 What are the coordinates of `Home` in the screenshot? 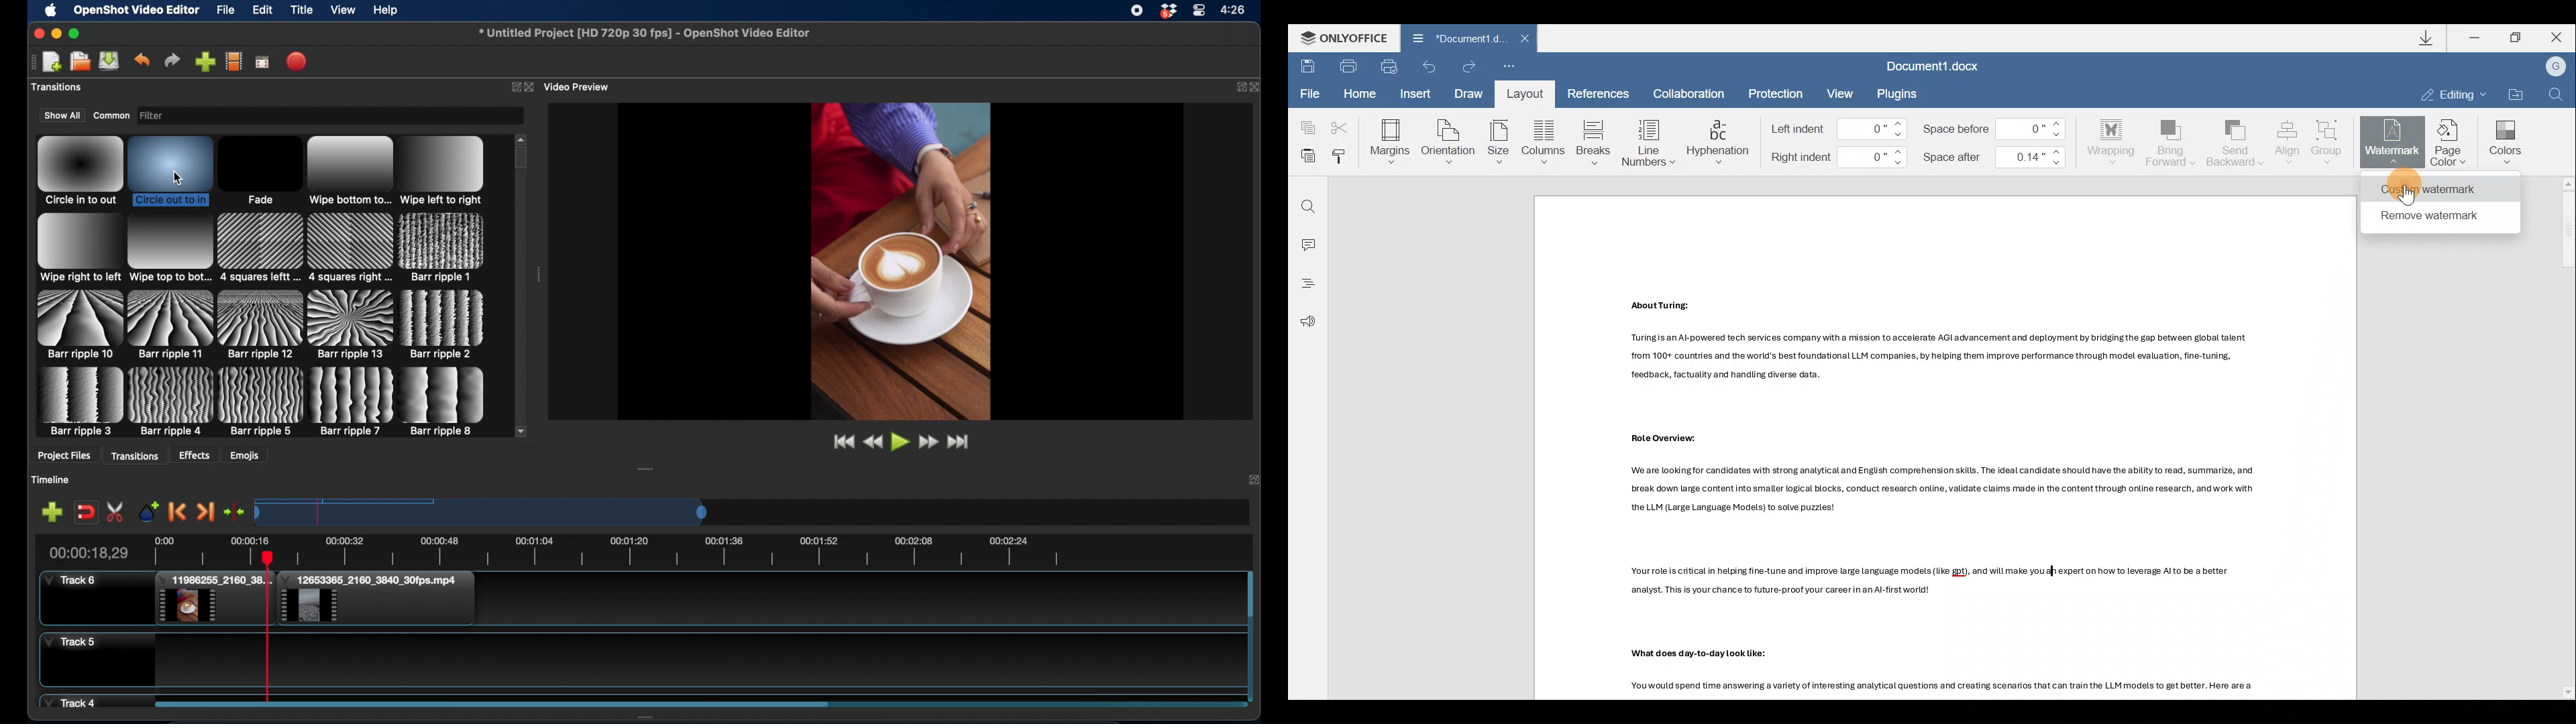 It's located at (1364, 94).